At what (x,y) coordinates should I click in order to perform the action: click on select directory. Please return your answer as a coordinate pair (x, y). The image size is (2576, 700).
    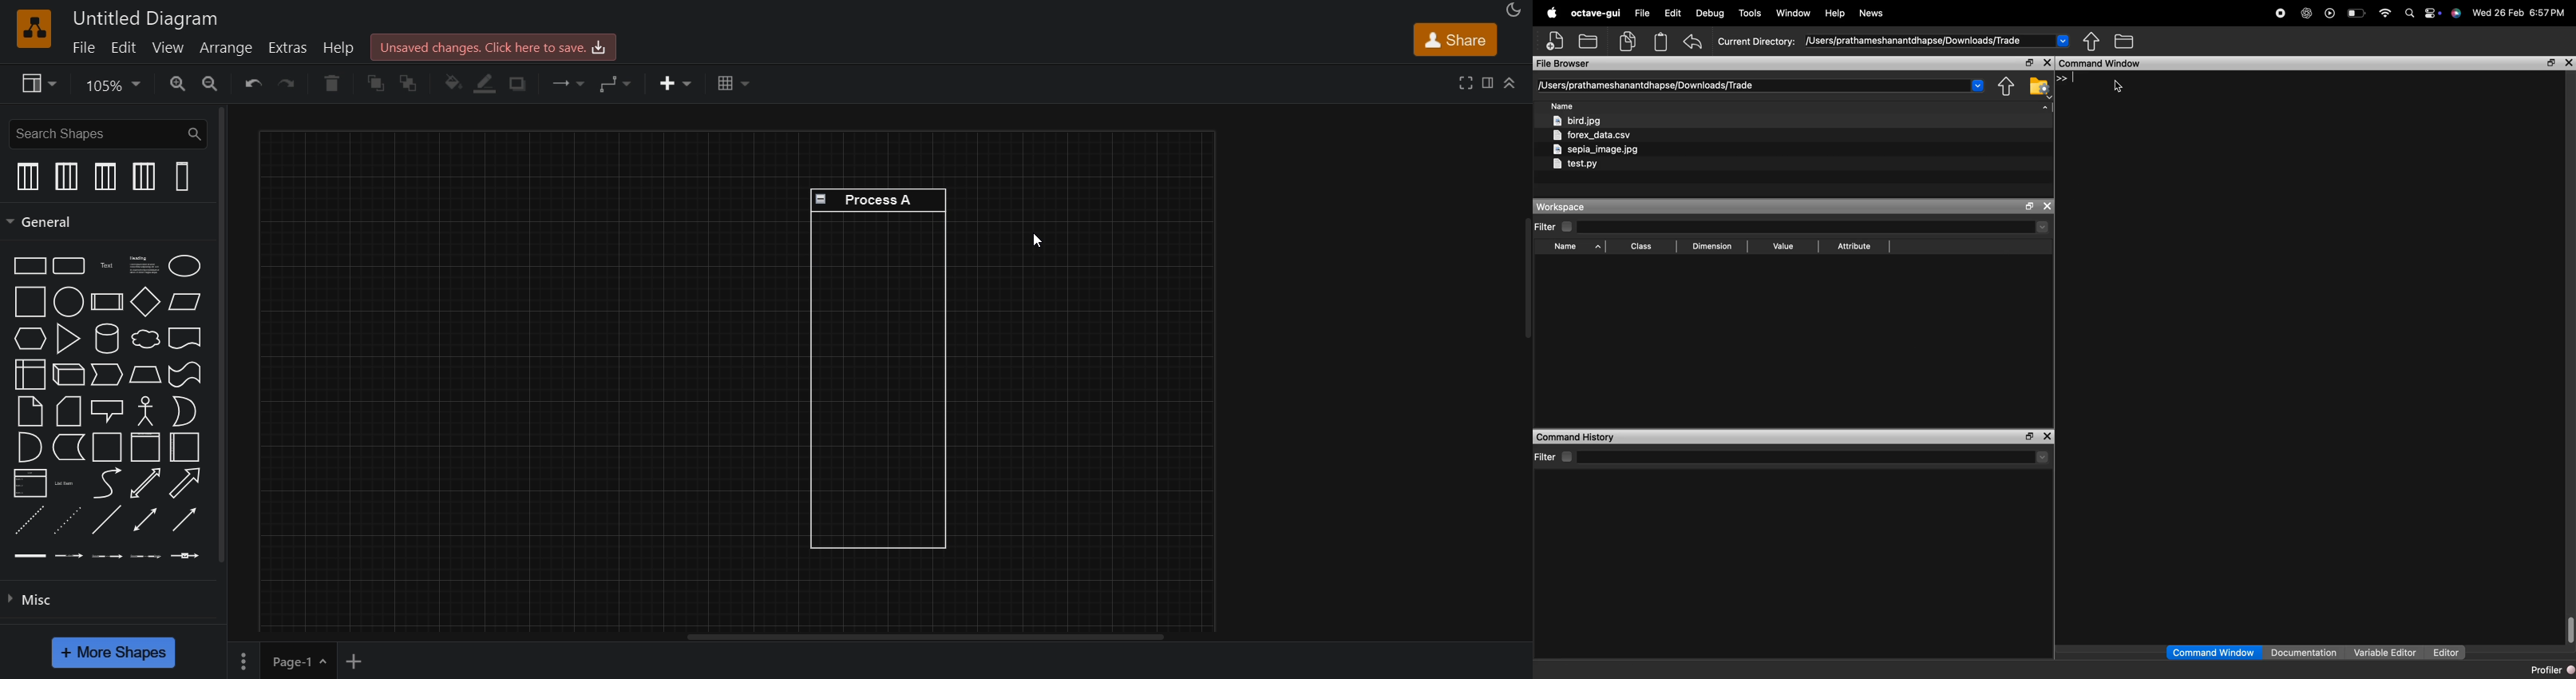
    Looking at the image, I should click on (1813, 457).